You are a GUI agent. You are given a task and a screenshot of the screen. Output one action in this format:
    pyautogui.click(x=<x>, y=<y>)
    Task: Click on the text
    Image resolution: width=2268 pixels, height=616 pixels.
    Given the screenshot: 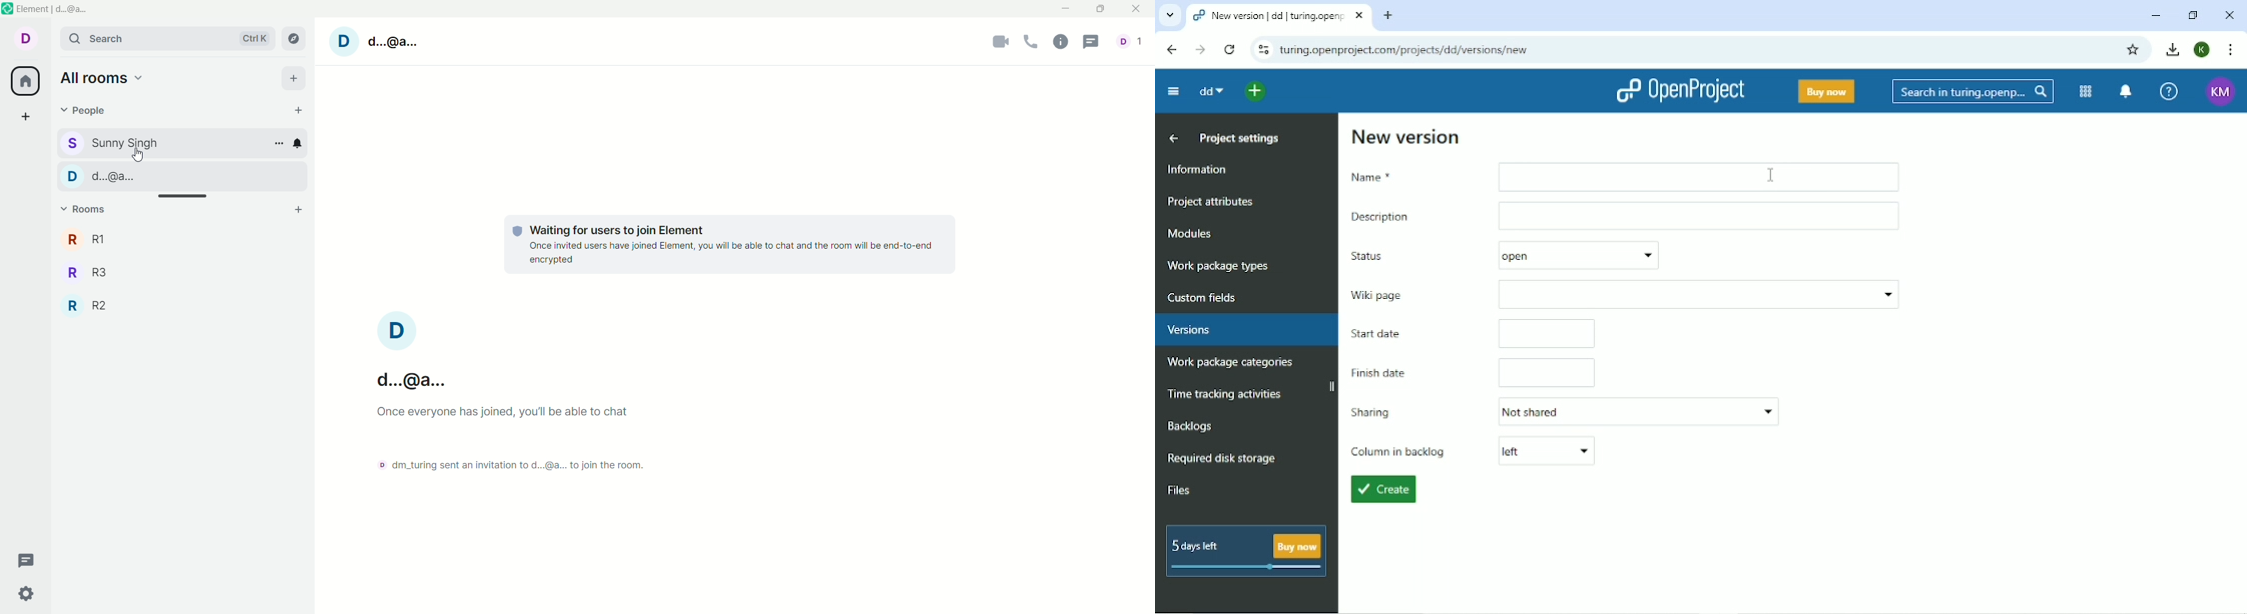 What is the action you would take?
    pyautogui.click(x=555, y=452)
    